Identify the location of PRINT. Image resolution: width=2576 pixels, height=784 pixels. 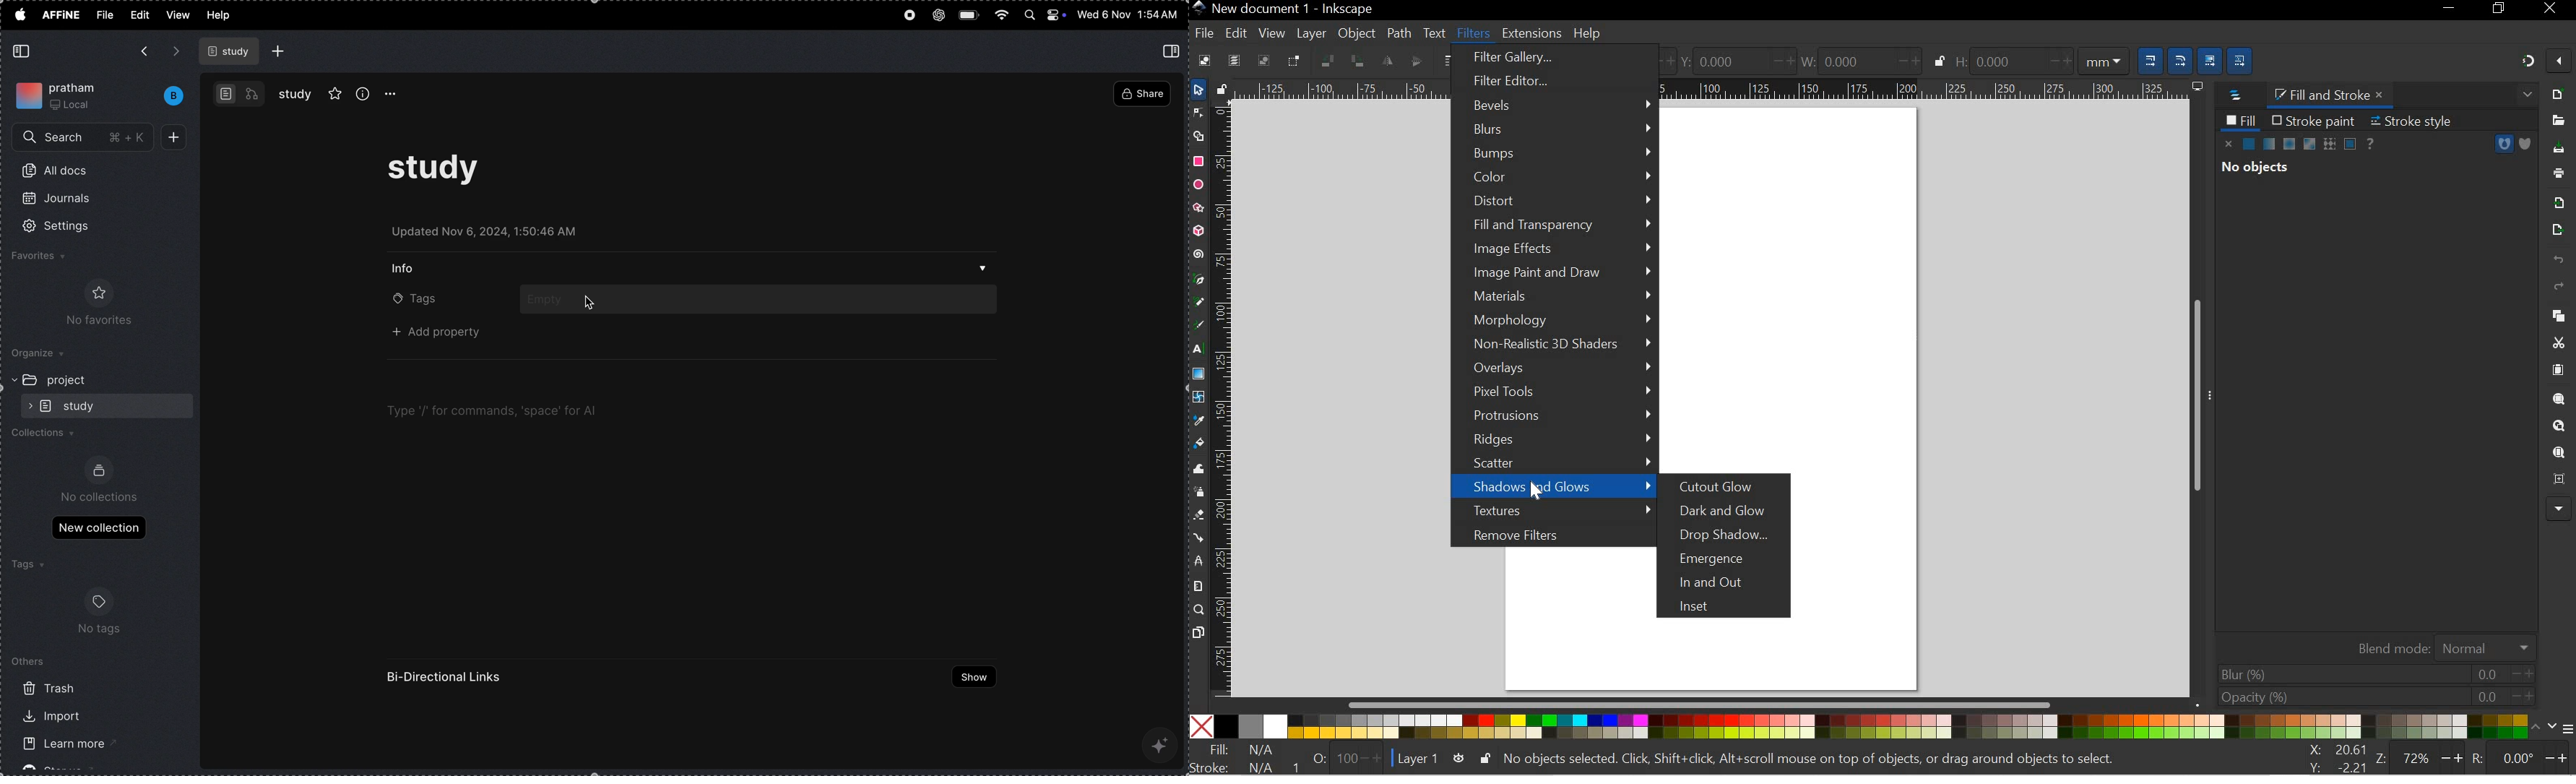
(2562, 171).